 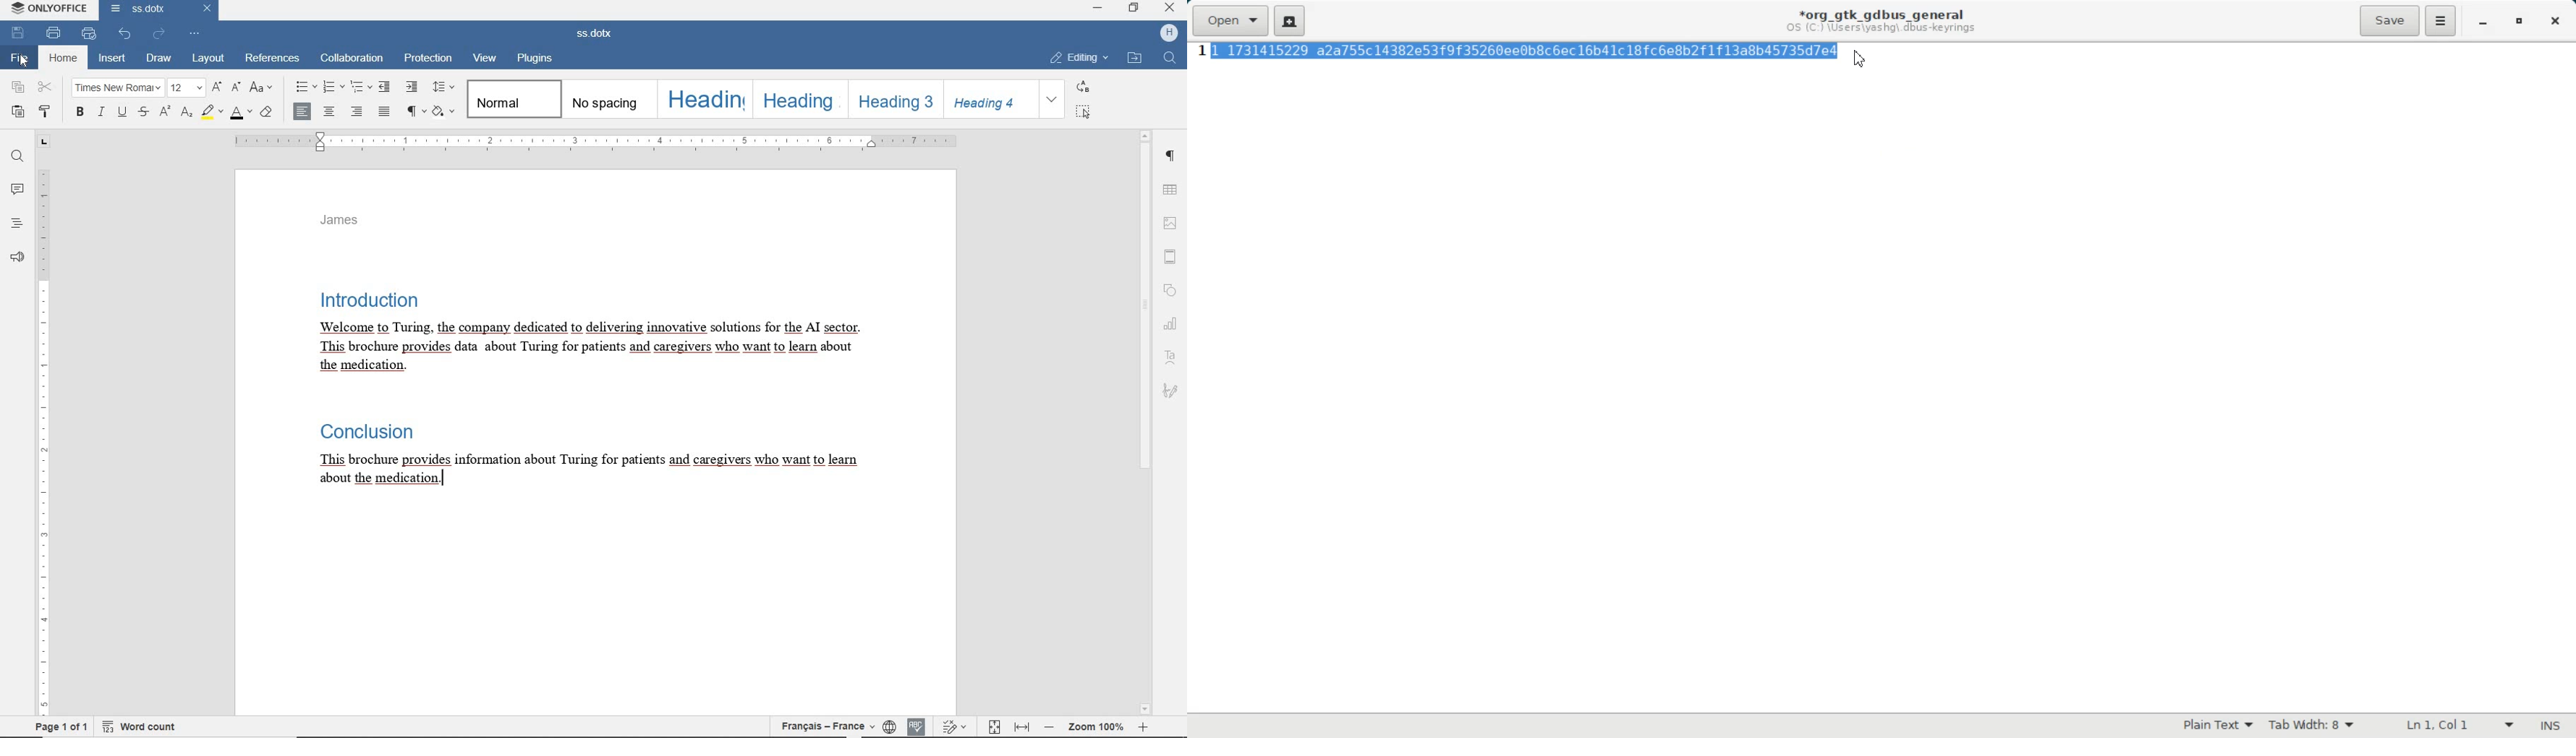 I want to click on SYSTEM NAME, so click(x=50, y=11).